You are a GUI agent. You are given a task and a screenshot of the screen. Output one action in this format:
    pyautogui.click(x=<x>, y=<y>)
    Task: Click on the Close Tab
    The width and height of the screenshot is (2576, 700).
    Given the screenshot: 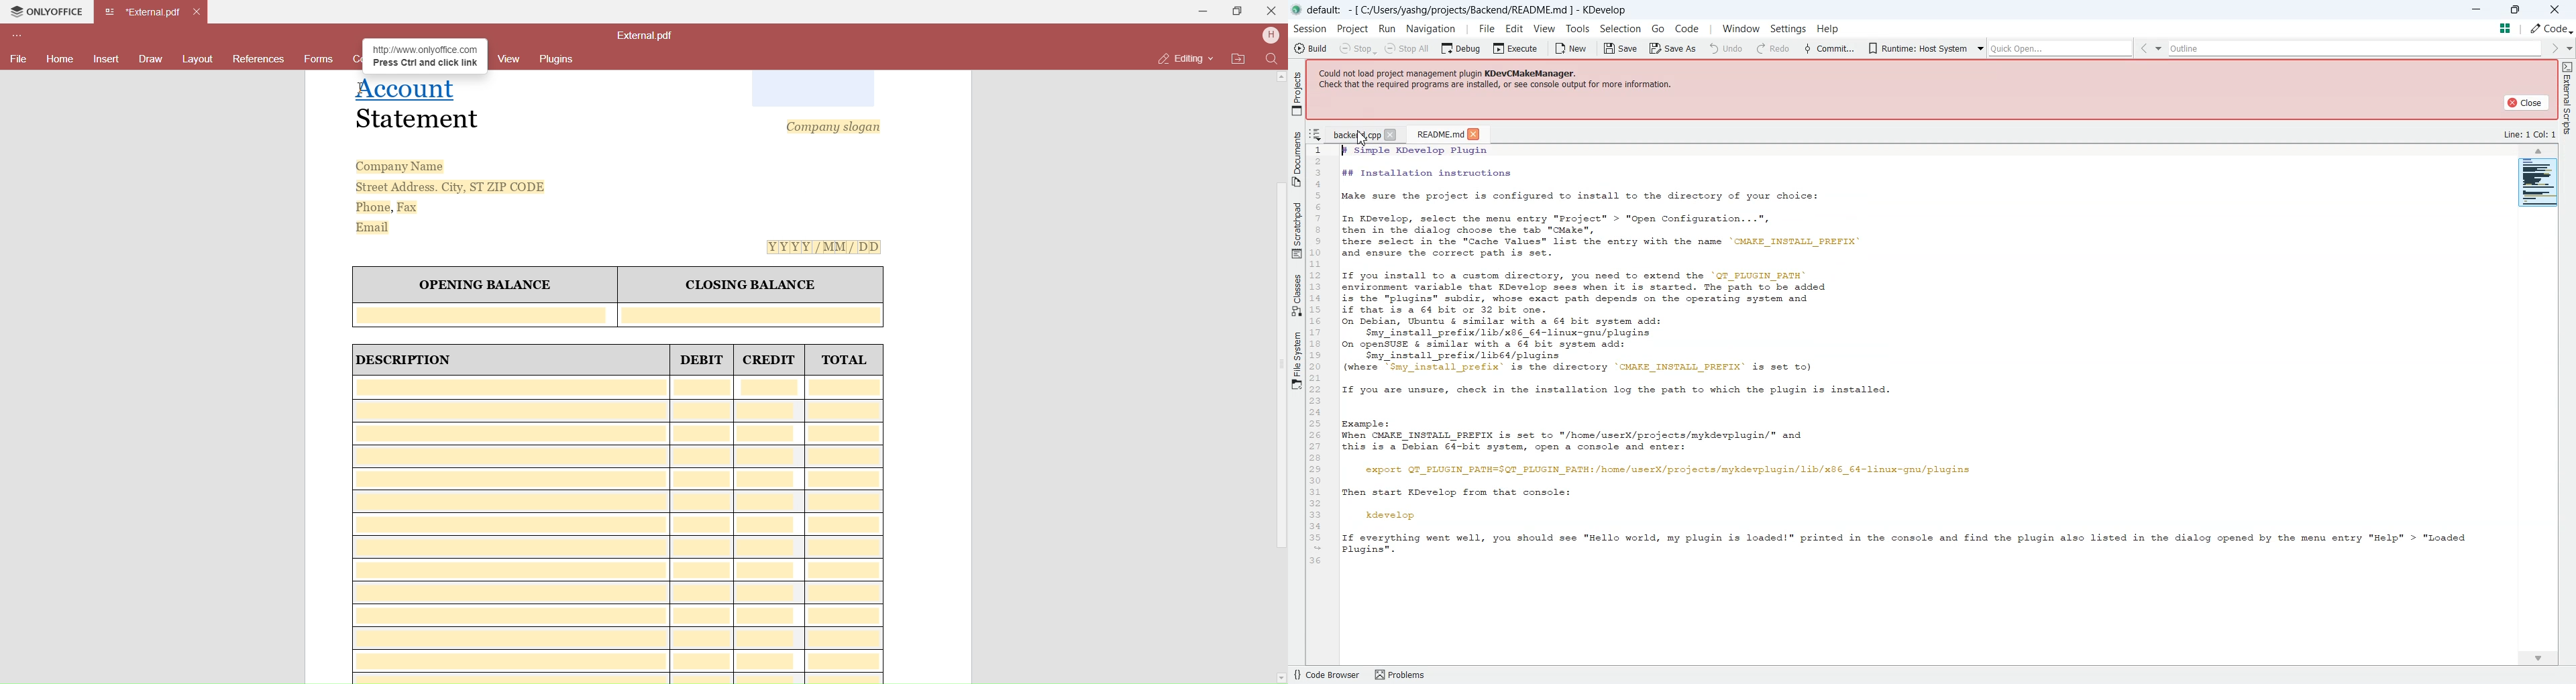 What is the action you would take?
    pyautogui.click(x=201, y=11)
    